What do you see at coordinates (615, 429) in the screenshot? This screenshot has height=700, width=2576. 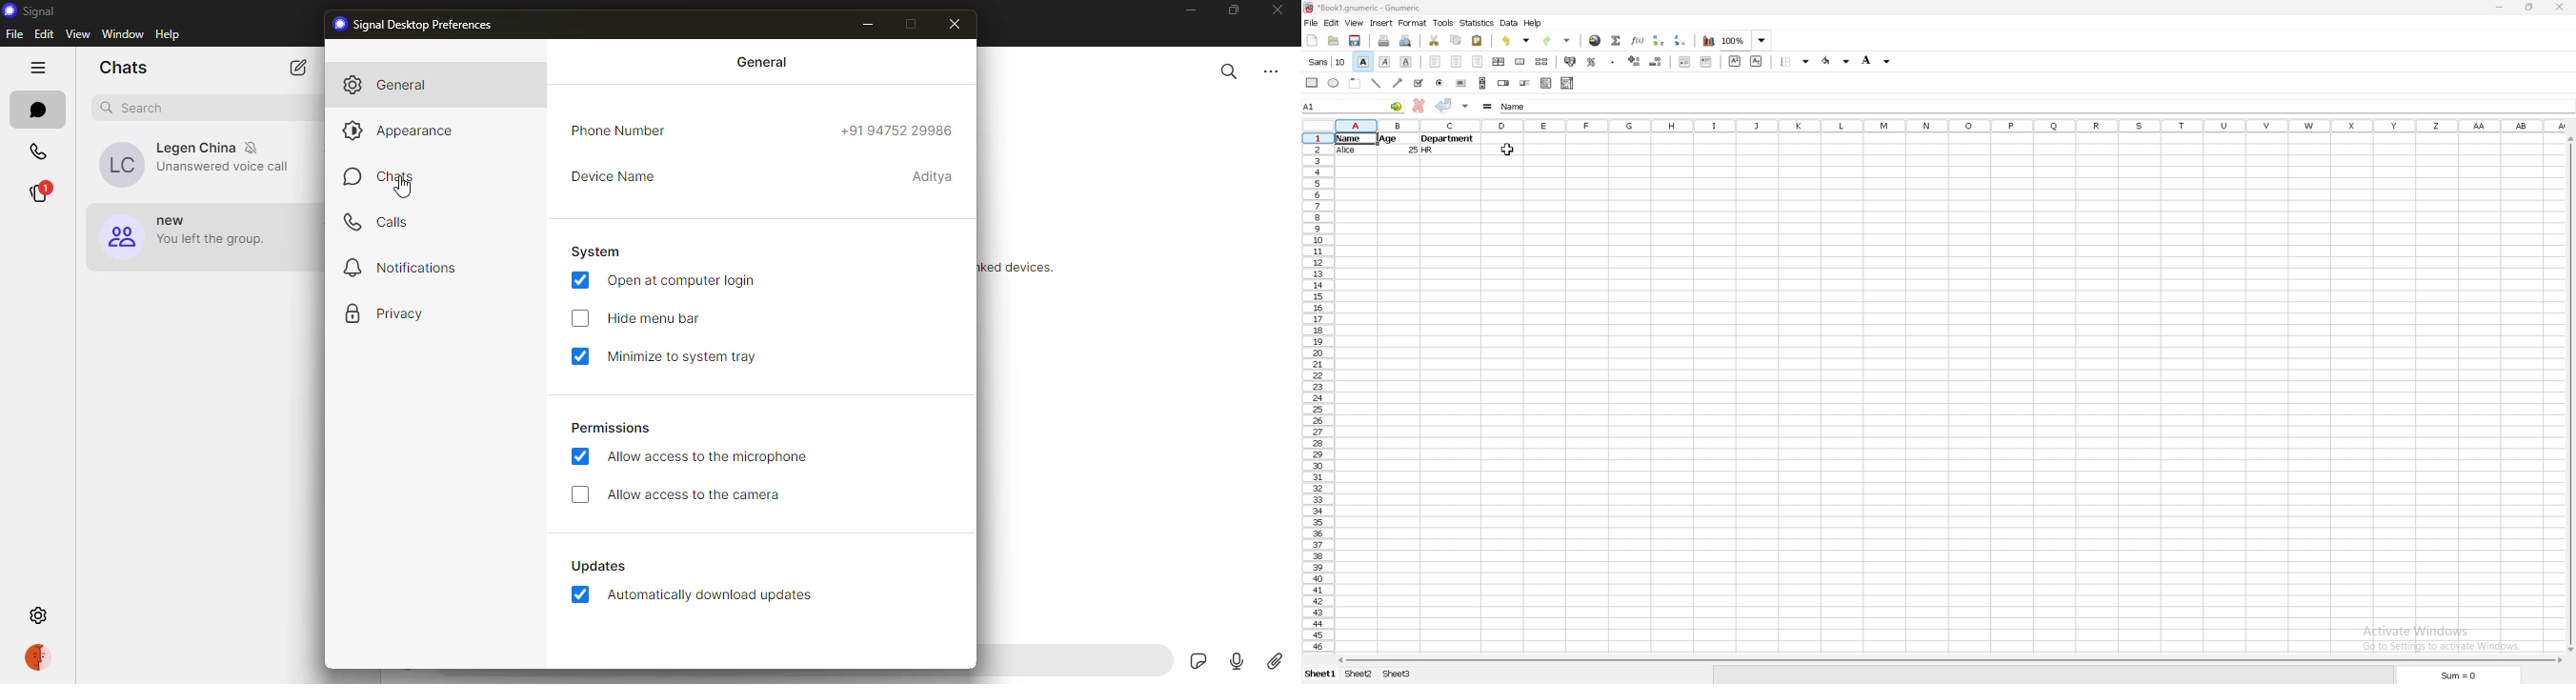 I see `permissions` at bounding box center [615, 429].